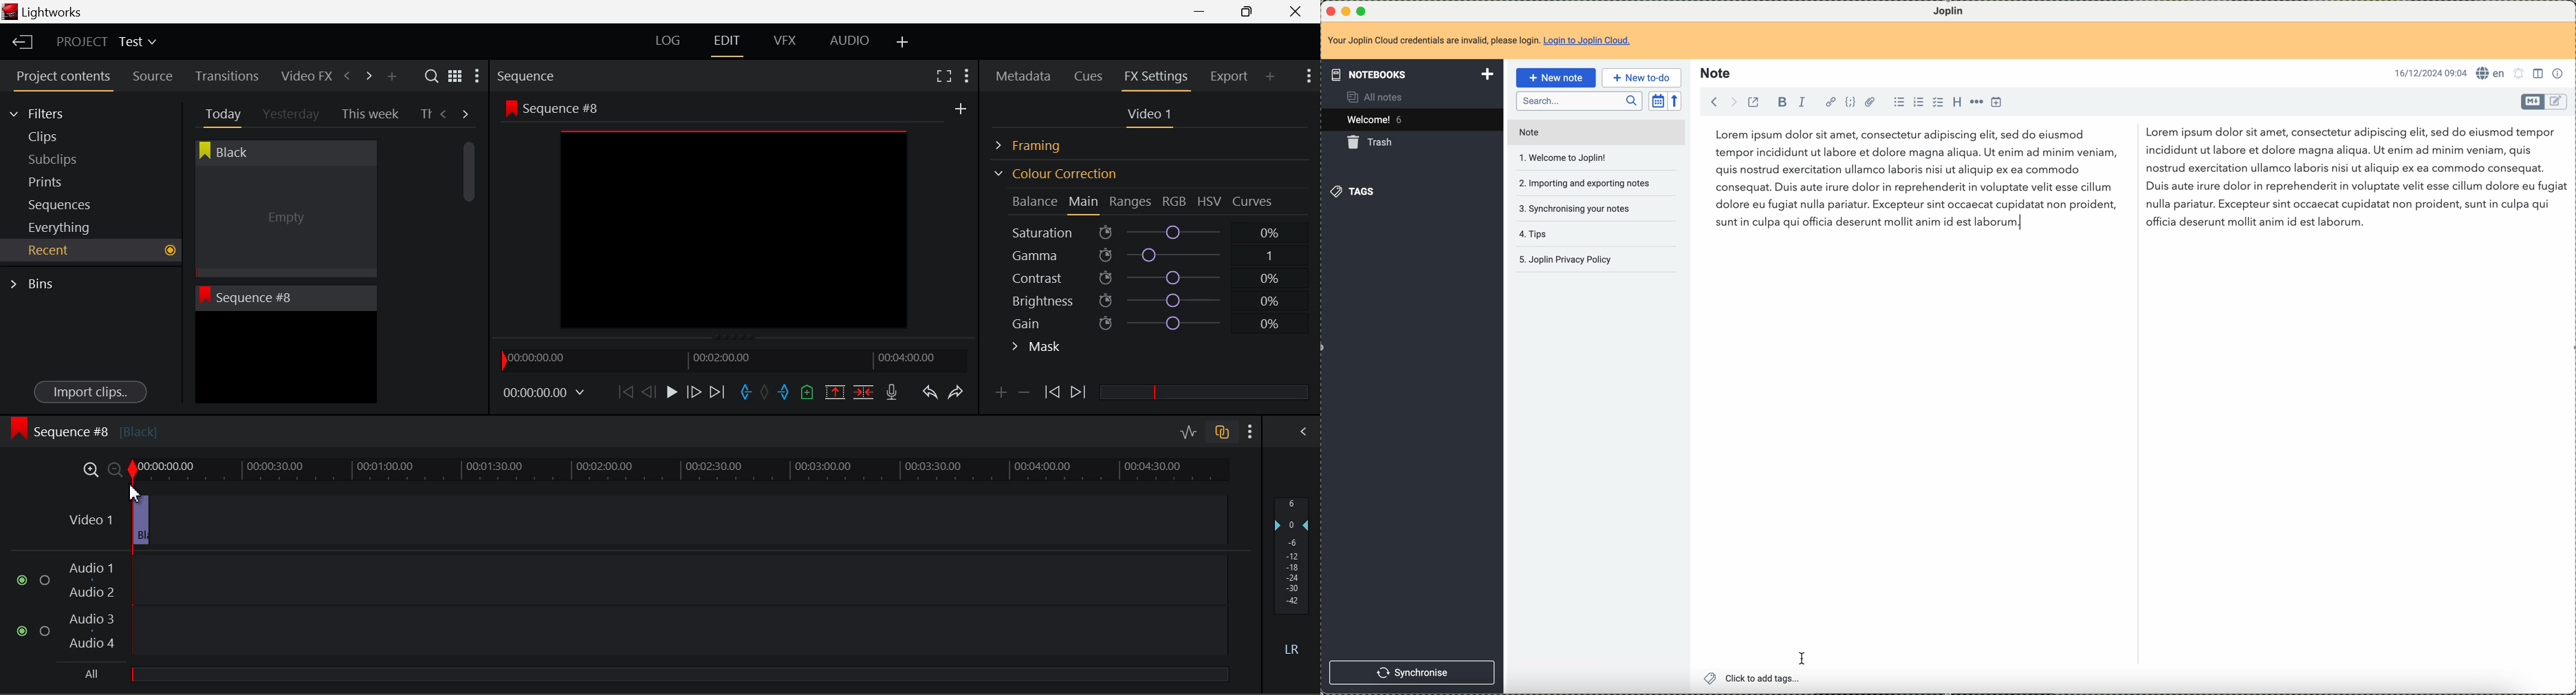 The height and width of the screenshot is (700, 2576). I want to click on Recent Clip, so click(285, 360).